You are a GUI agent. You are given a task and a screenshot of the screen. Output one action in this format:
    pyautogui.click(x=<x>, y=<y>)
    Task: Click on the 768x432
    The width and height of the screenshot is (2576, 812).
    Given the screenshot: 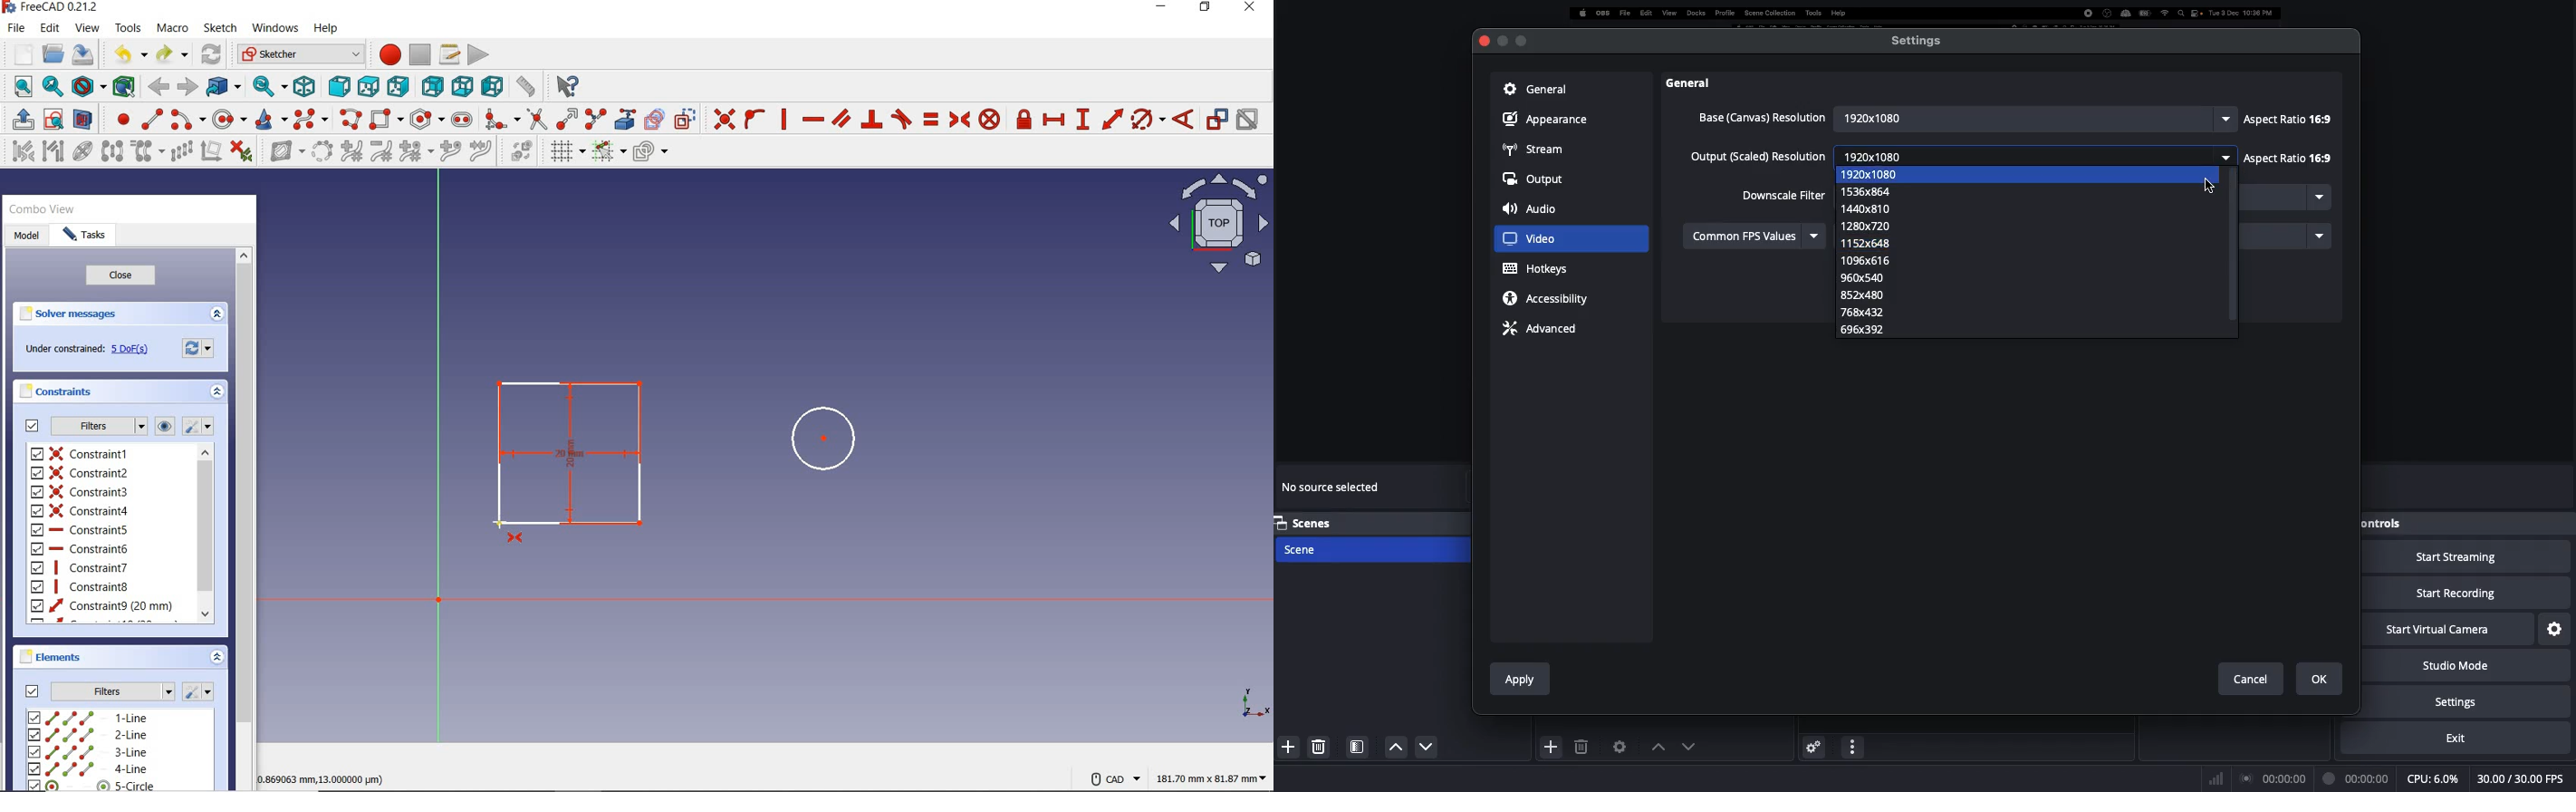 What is the action you would take?
    pyautogui.click(x=1864, y=313)
    